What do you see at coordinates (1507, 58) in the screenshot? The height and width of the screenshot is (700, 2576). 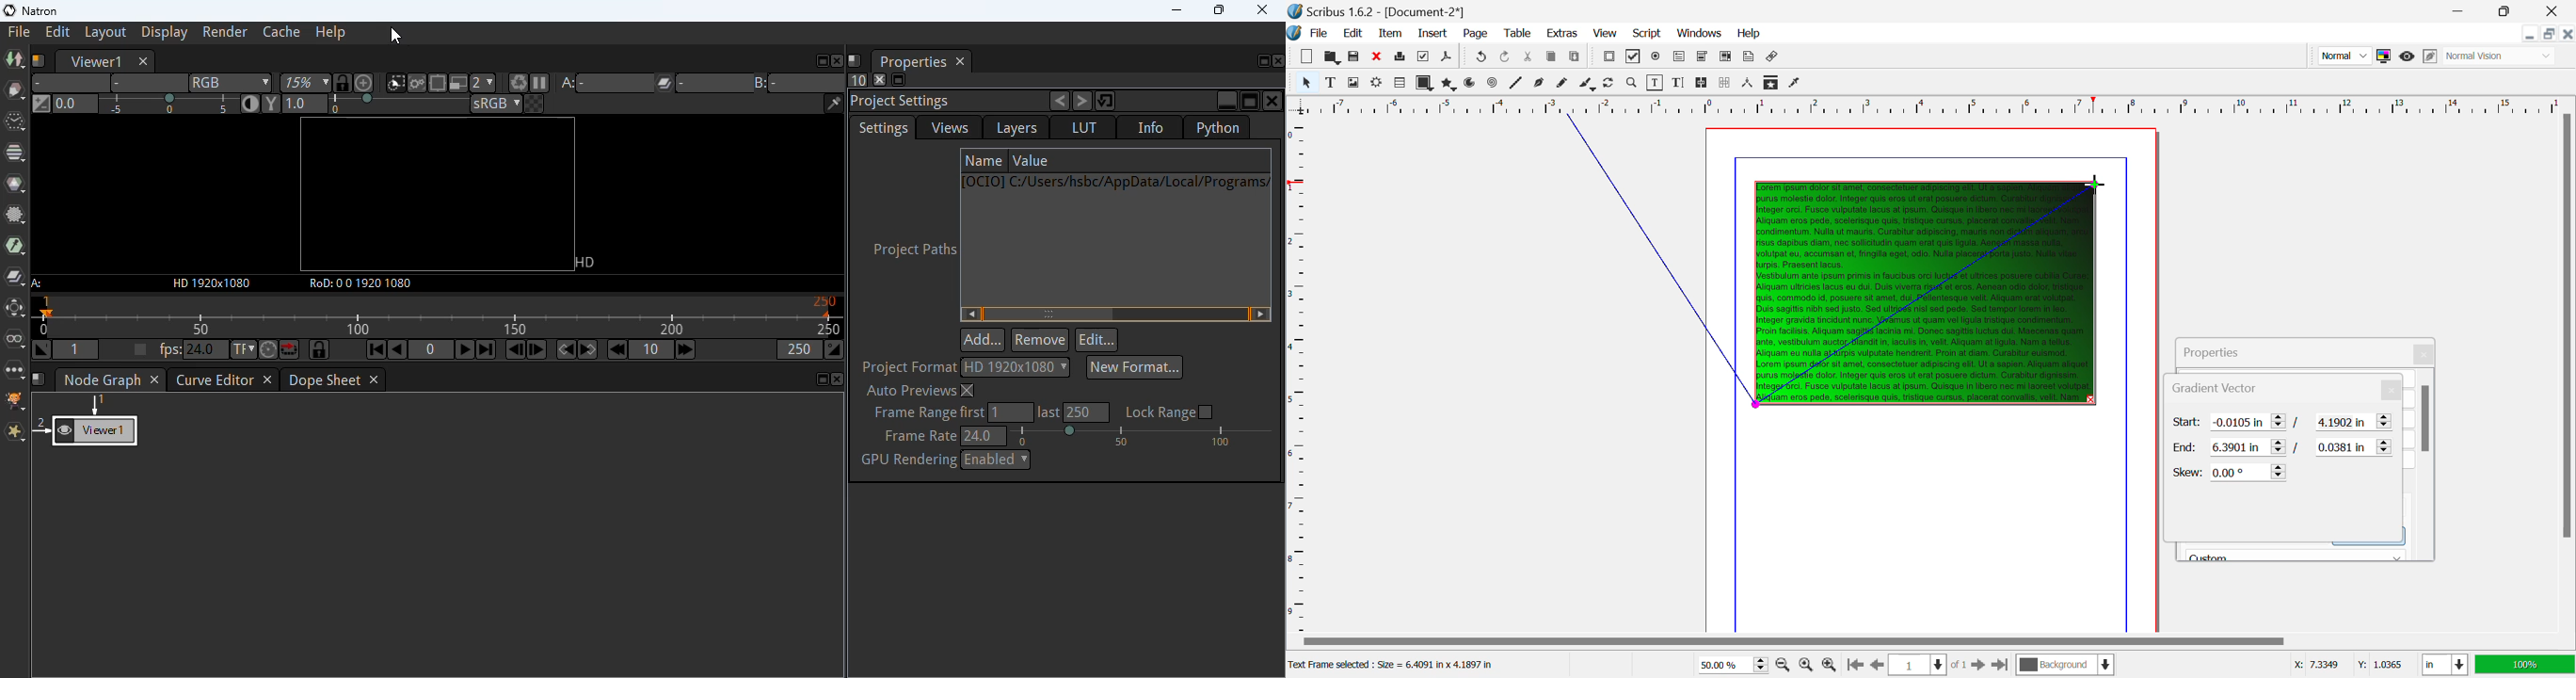 I see `Undo` at bounding box center [1507, 58].